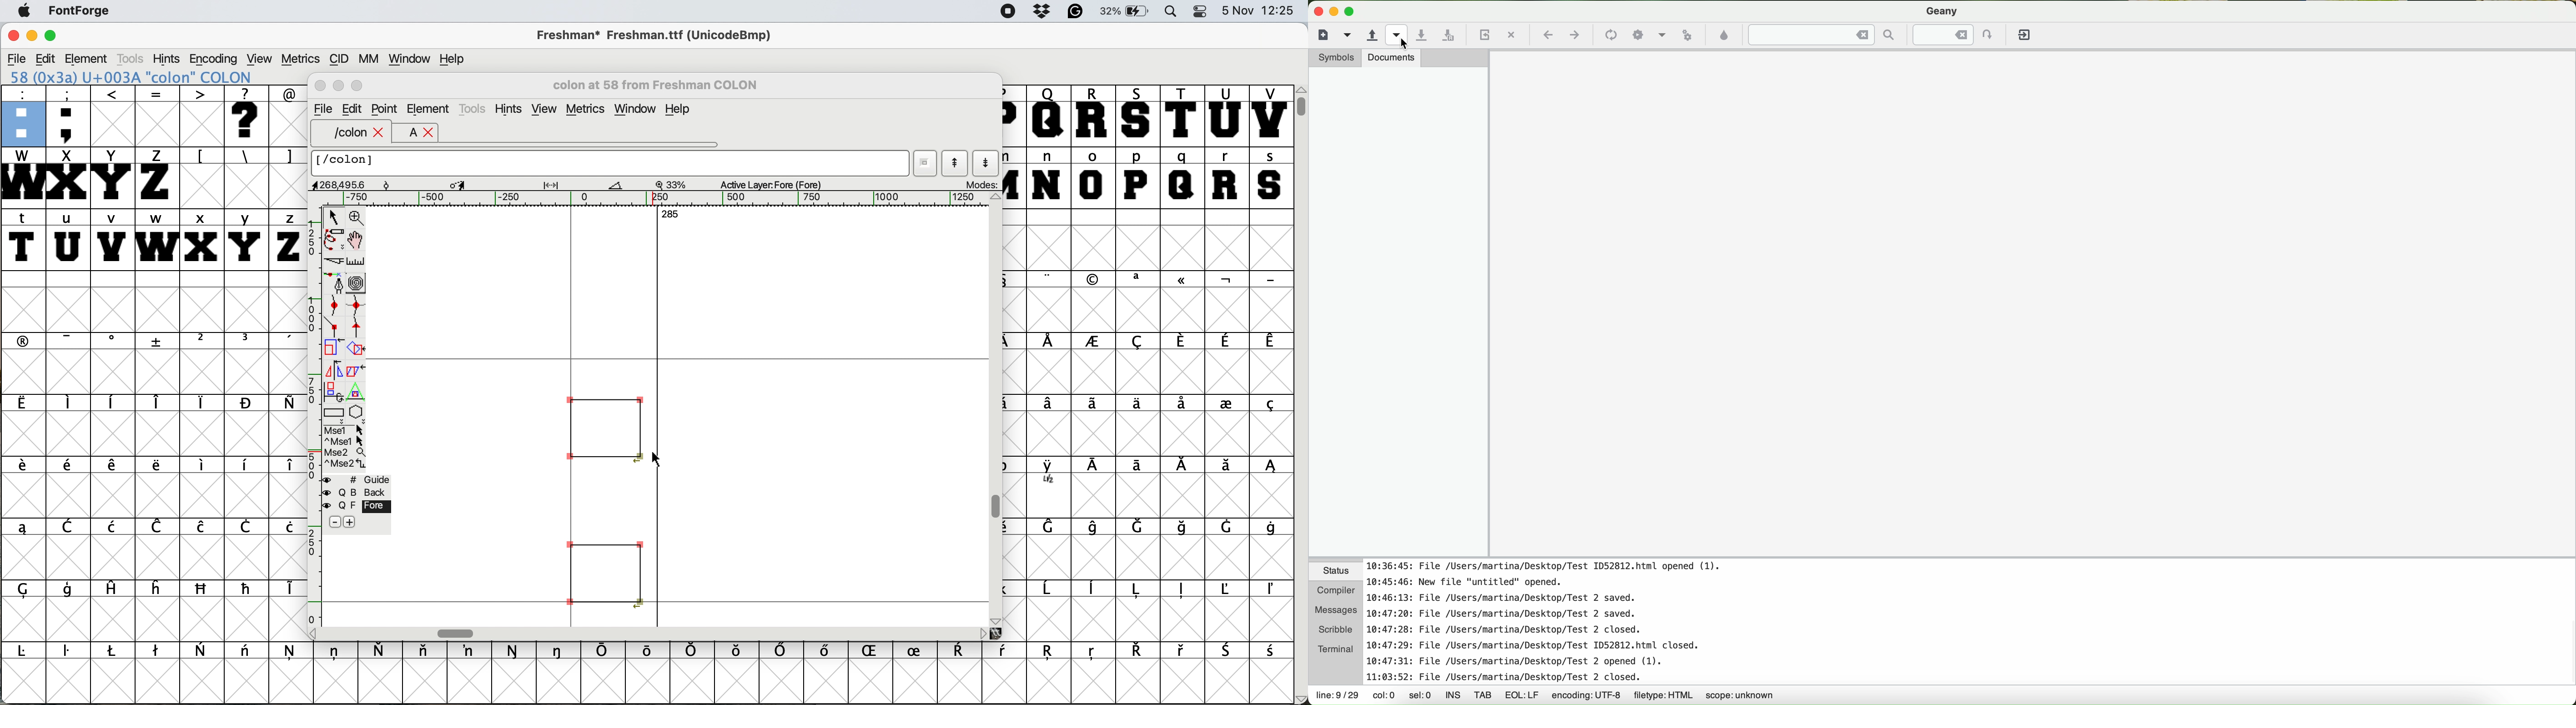  What do you see at coordinates (559, 650) in the screenshot?
I see `symbol` at bounding box center [559, 650].